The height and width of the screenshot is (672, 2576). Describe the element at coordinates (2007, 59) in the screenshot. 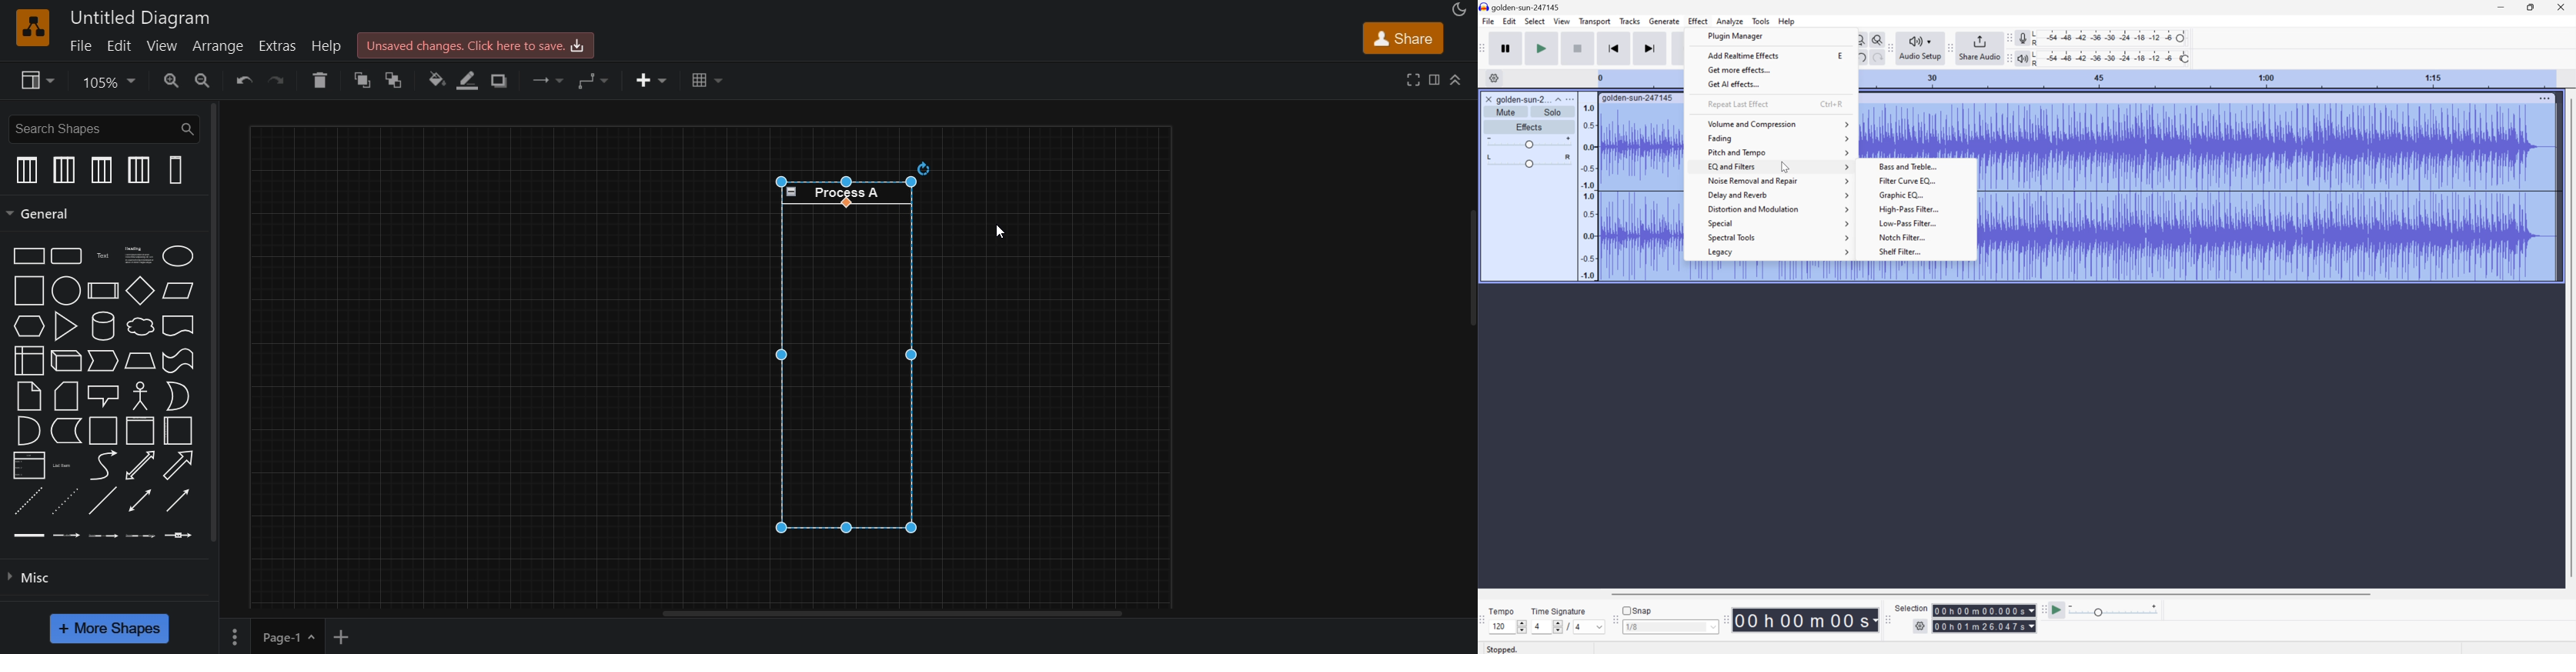

I see `Audacity playback meter toolbar` at that location.